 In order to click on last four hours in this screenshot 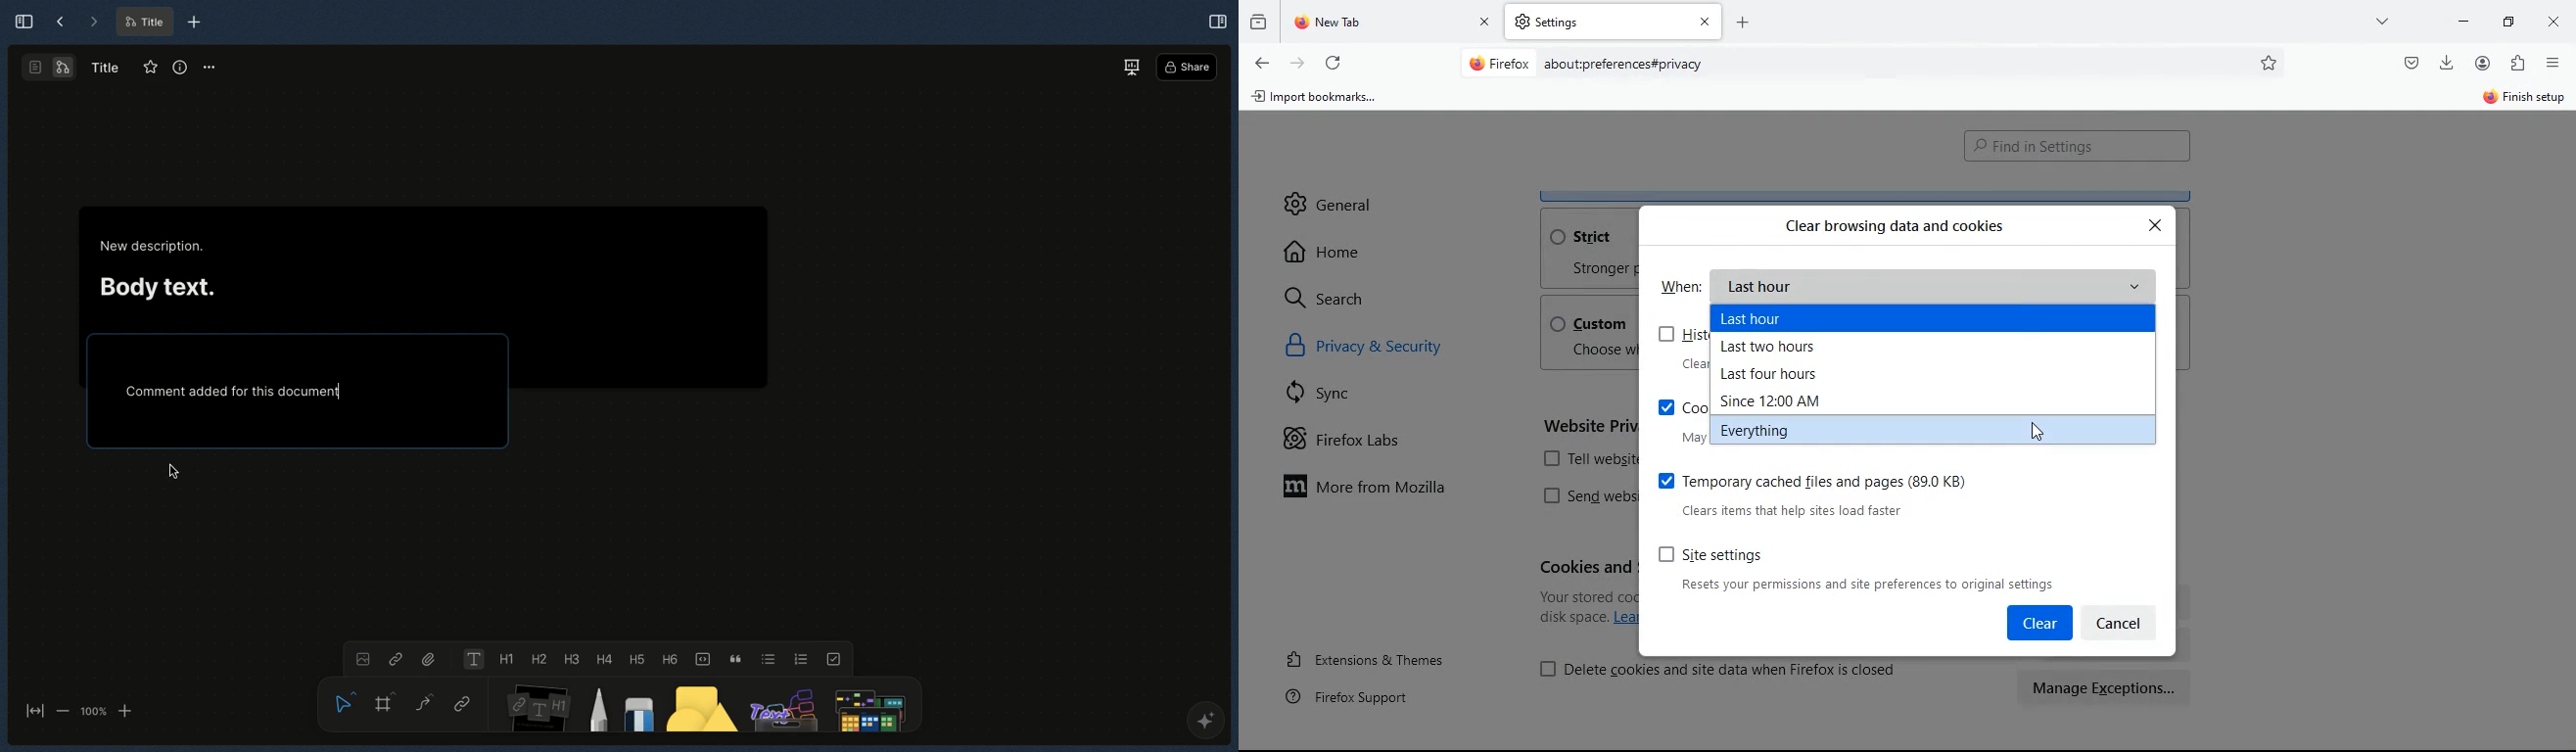, I will do `click(1783, 376)`.